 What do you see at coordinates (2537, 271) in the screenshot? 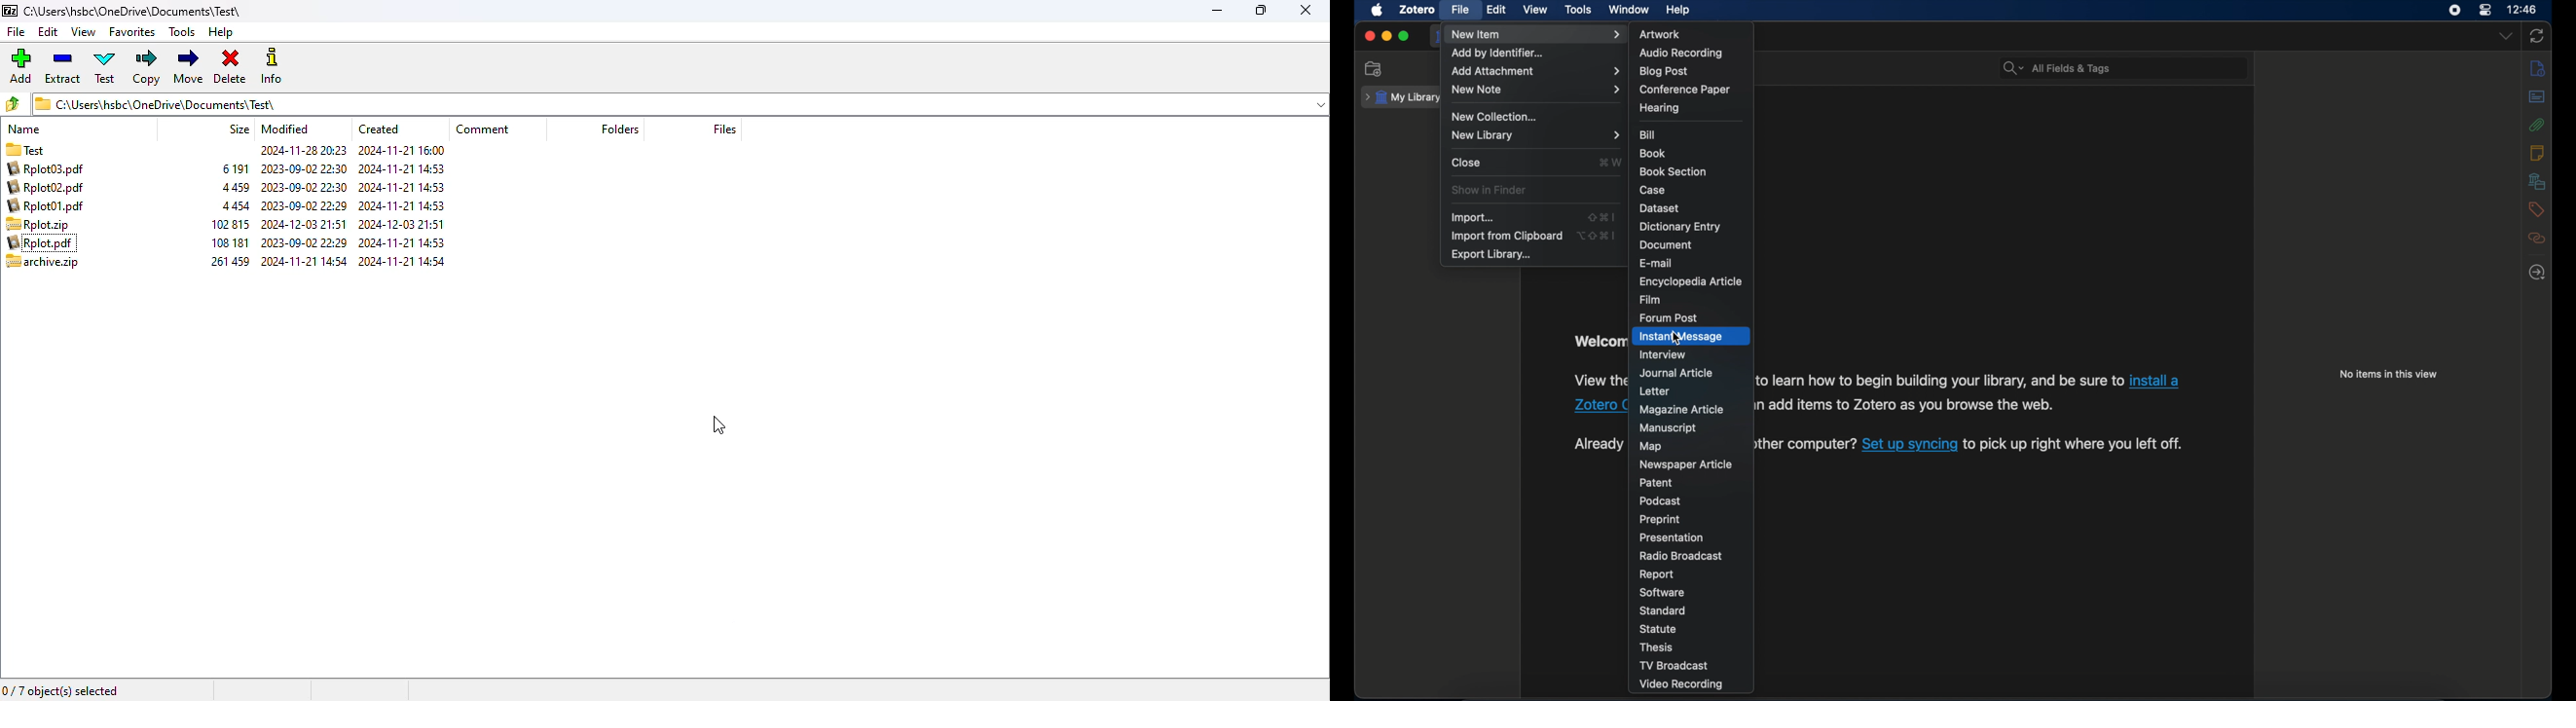
I see `locate` at bounding box center [2537, 271].